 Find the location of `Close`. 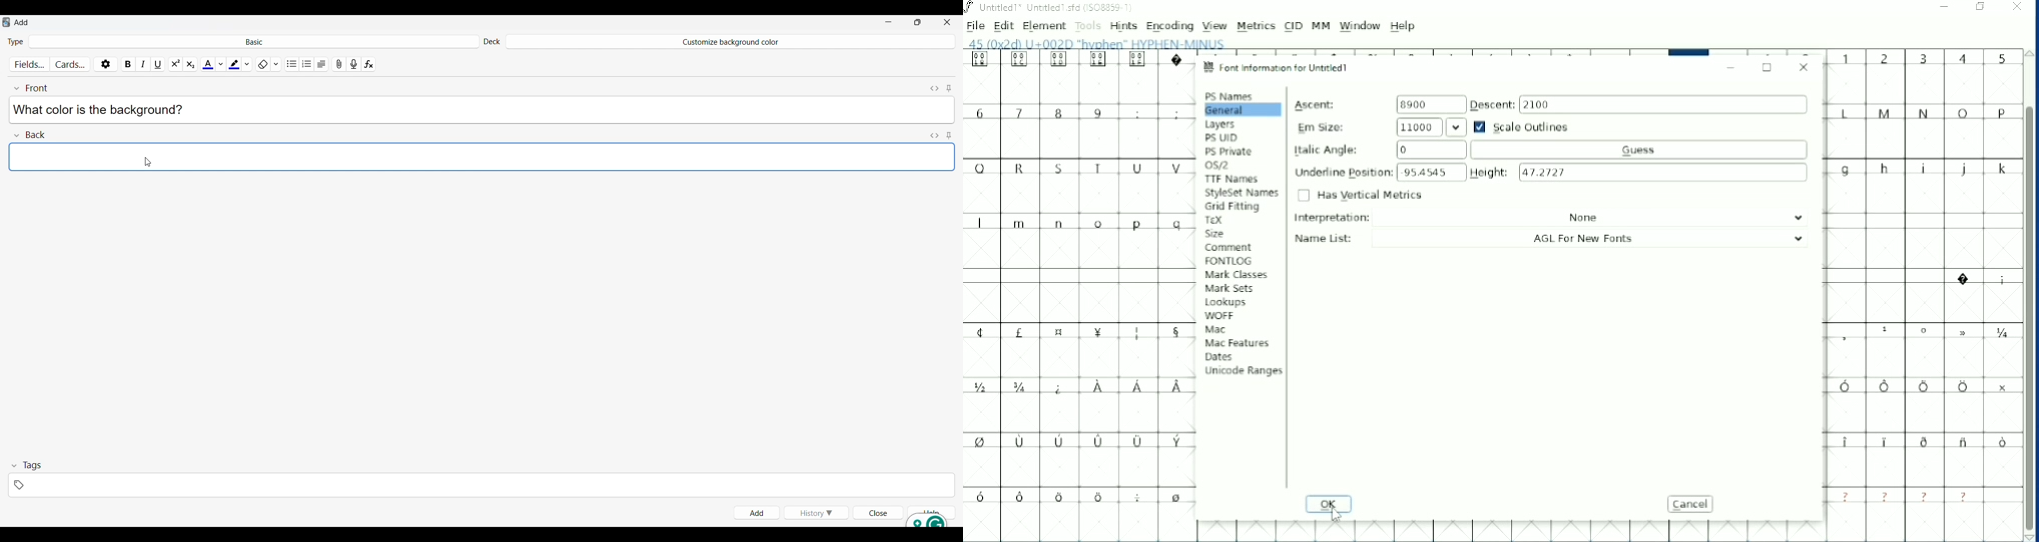

Close is located at coordinates (1804, 65).